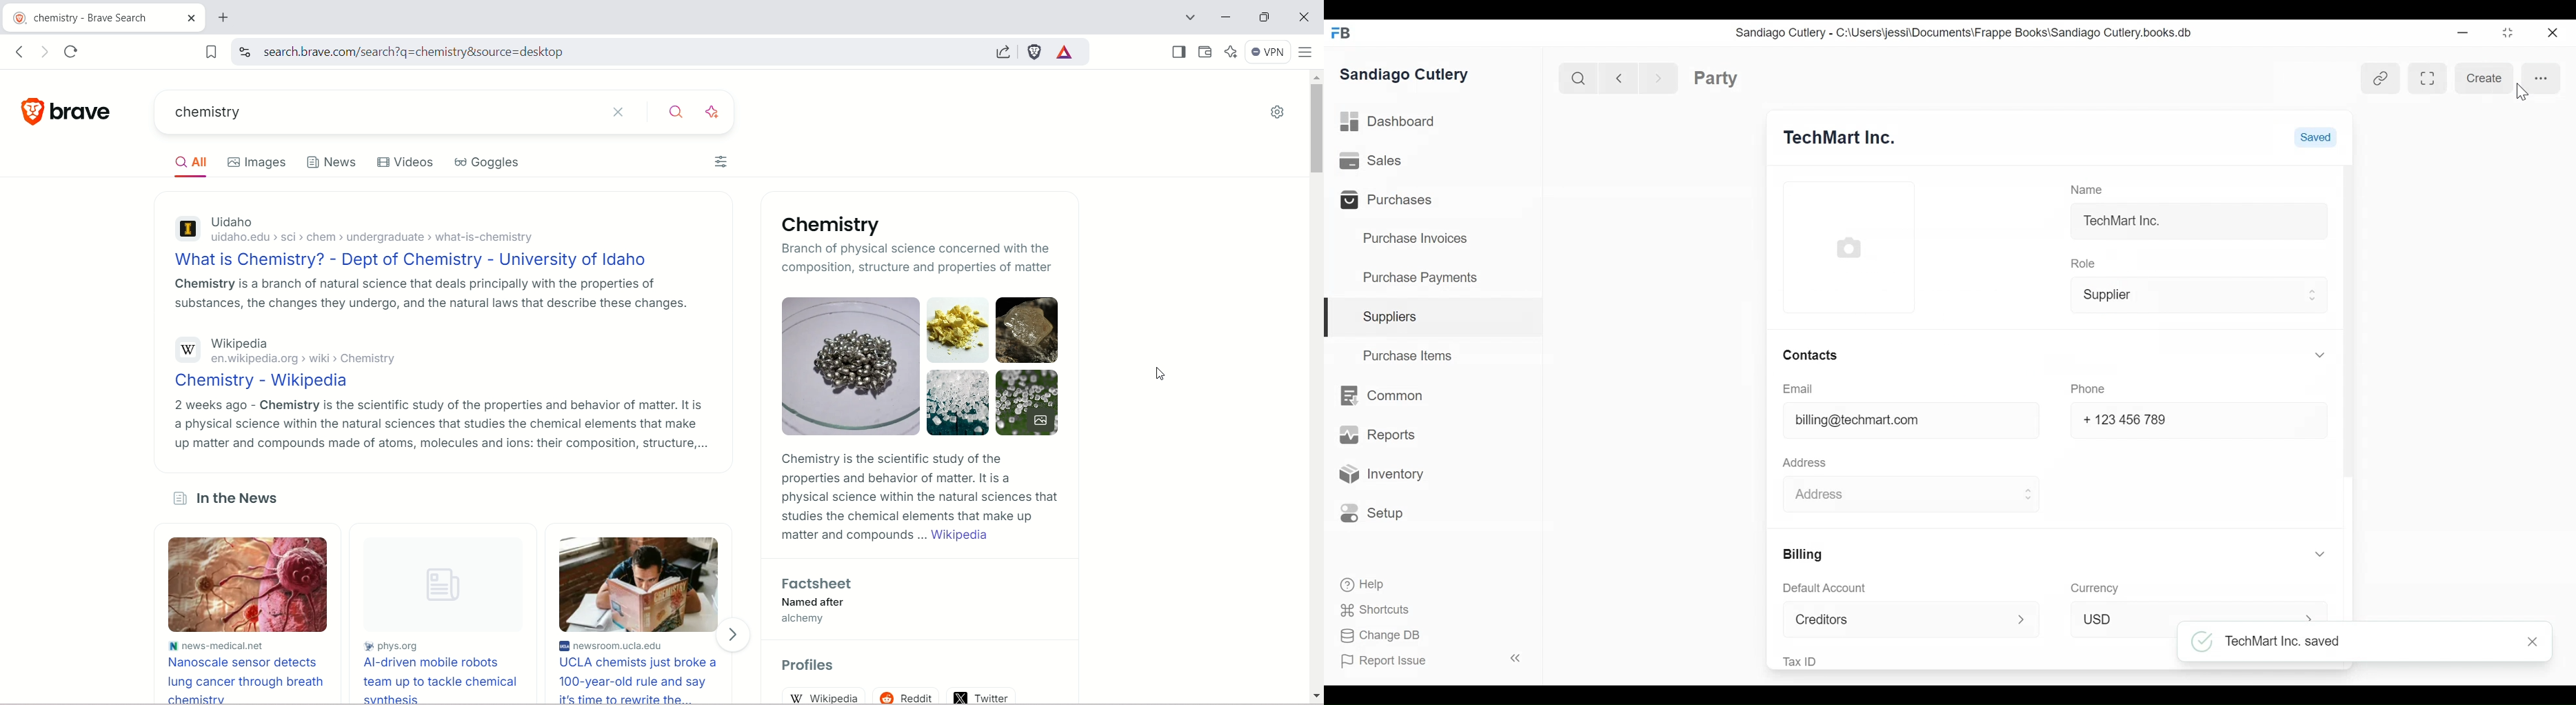 The image size is (2576, 728). Describe the element at coordinates (1811, 353) in the screenshot. I see `Contacts` at that location.